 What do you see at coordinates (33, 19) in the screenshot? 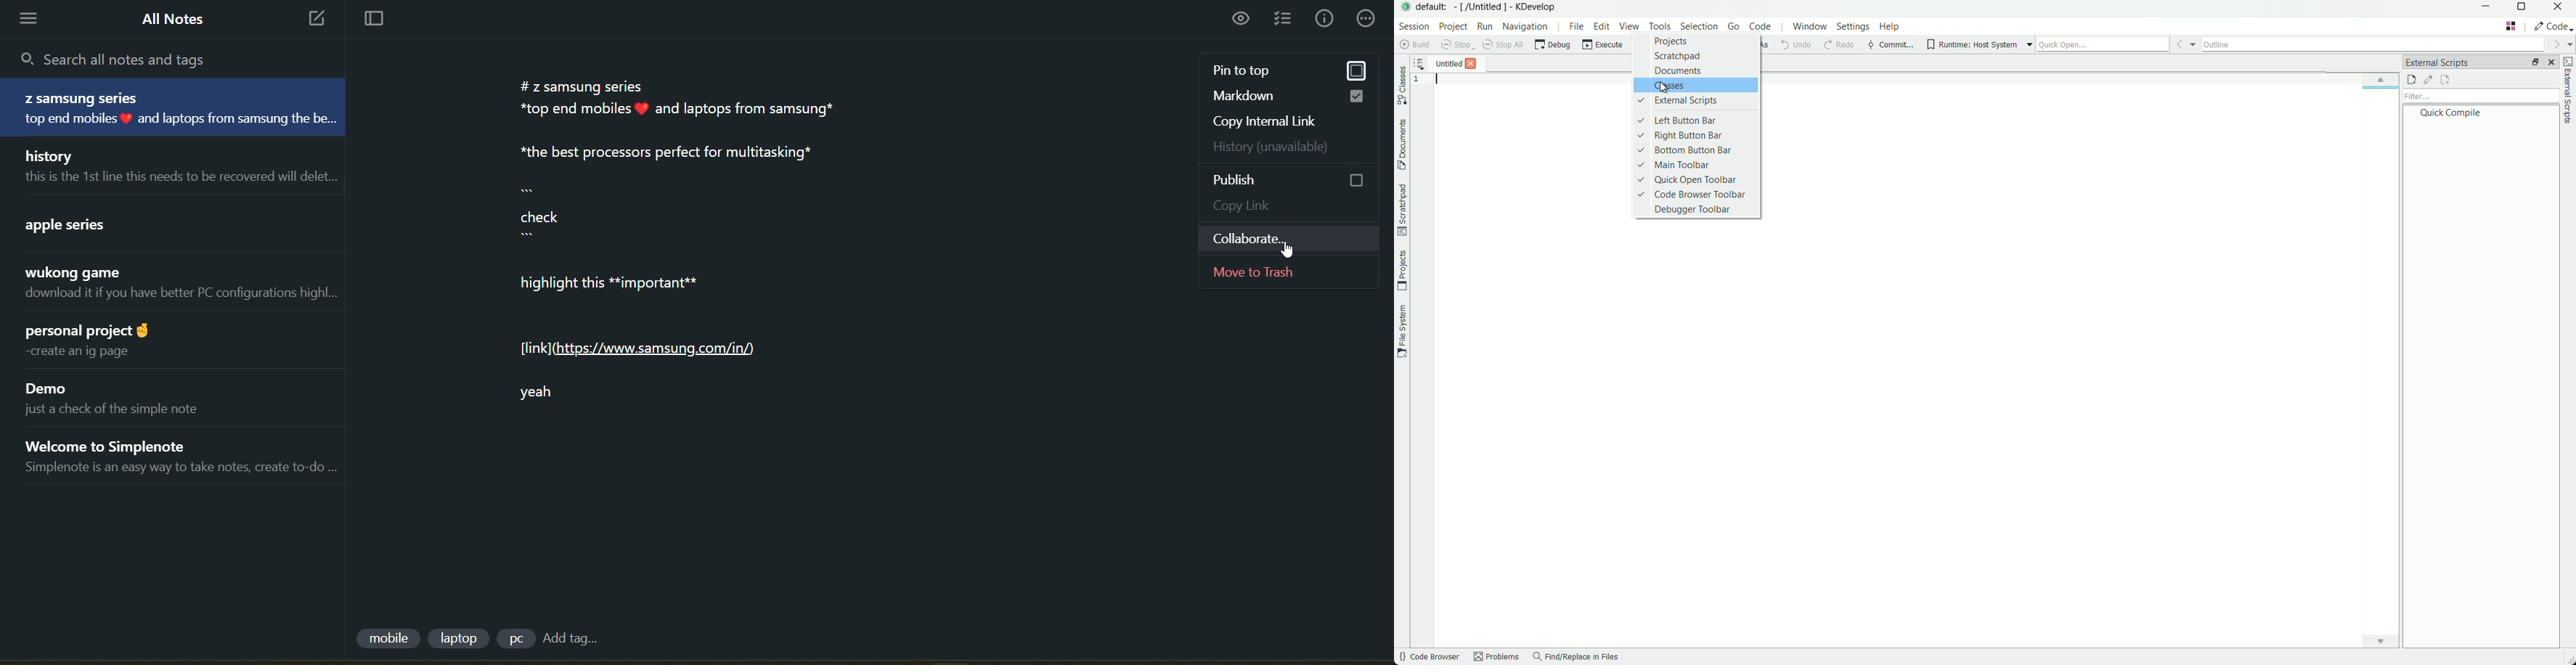
I see `menu` at bounding box center [33, 19].